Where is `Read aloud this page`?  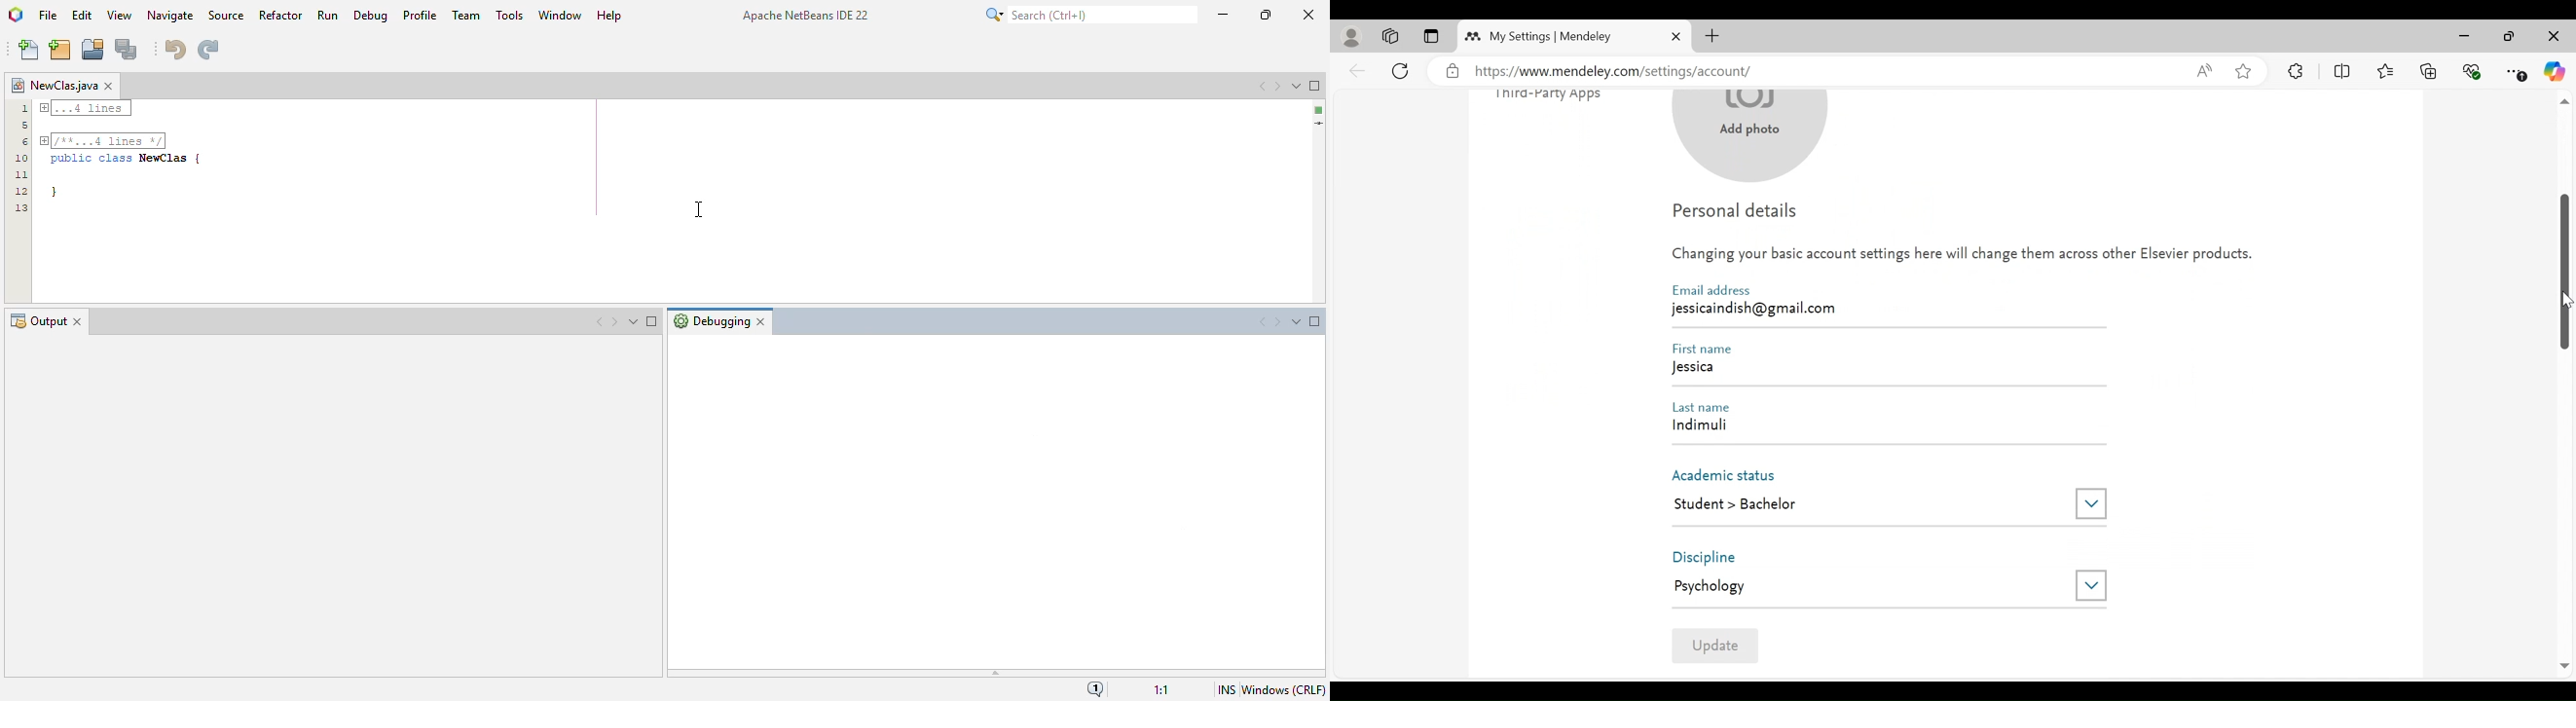
Read aloud this page is located at coordinates (2204, 70).